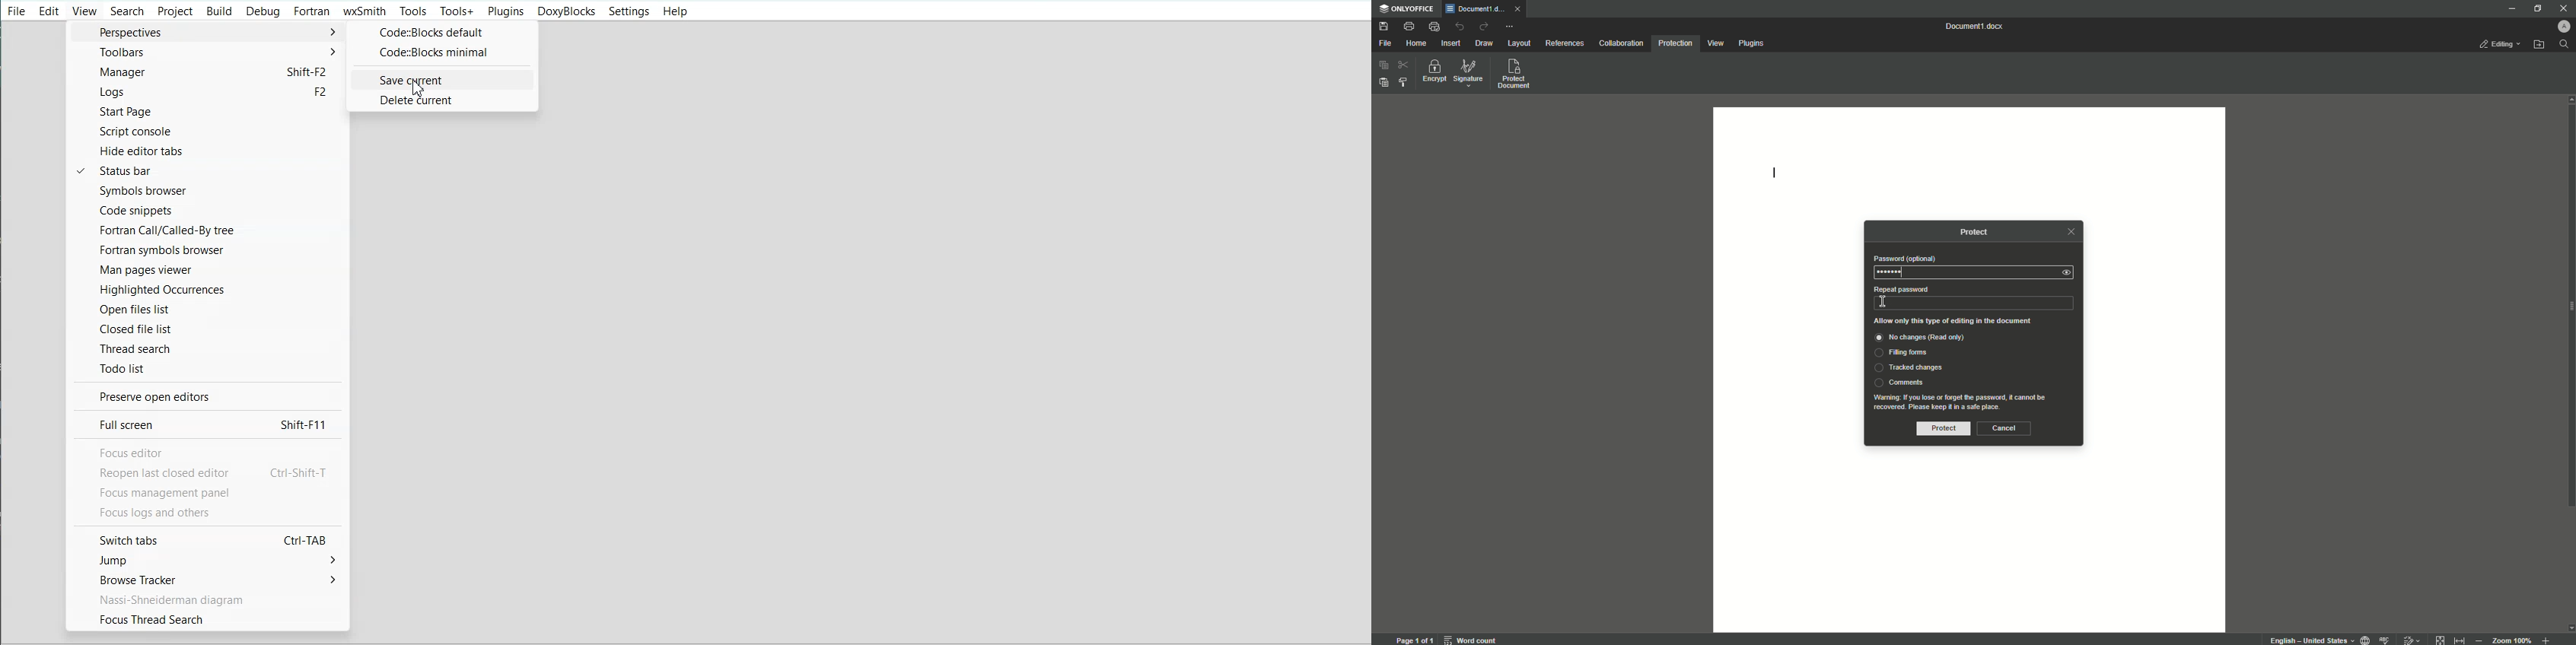 The width and height of the screenshot is (2576, 672). Describe the element at coordinates (1415, 638) in the screenshot. I see `page 1 of 1` at that location.